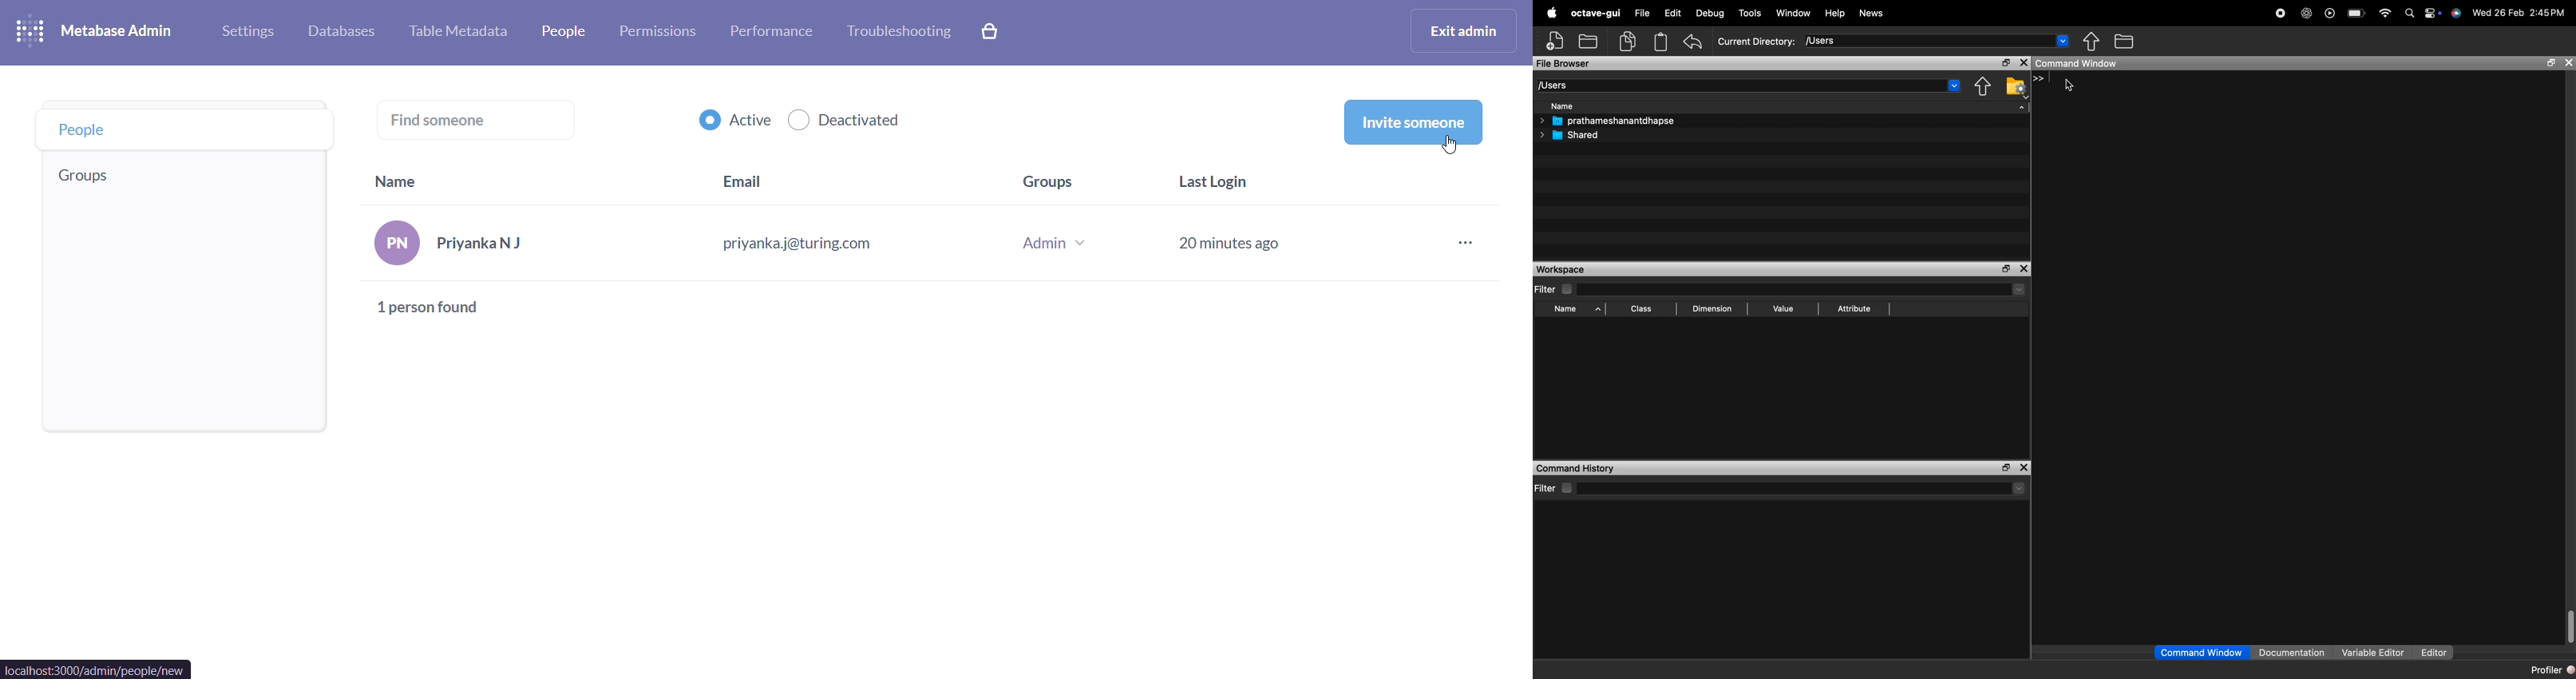 This screenshot has width=2576, height=700. I want to click on search, so click(2406, 13).